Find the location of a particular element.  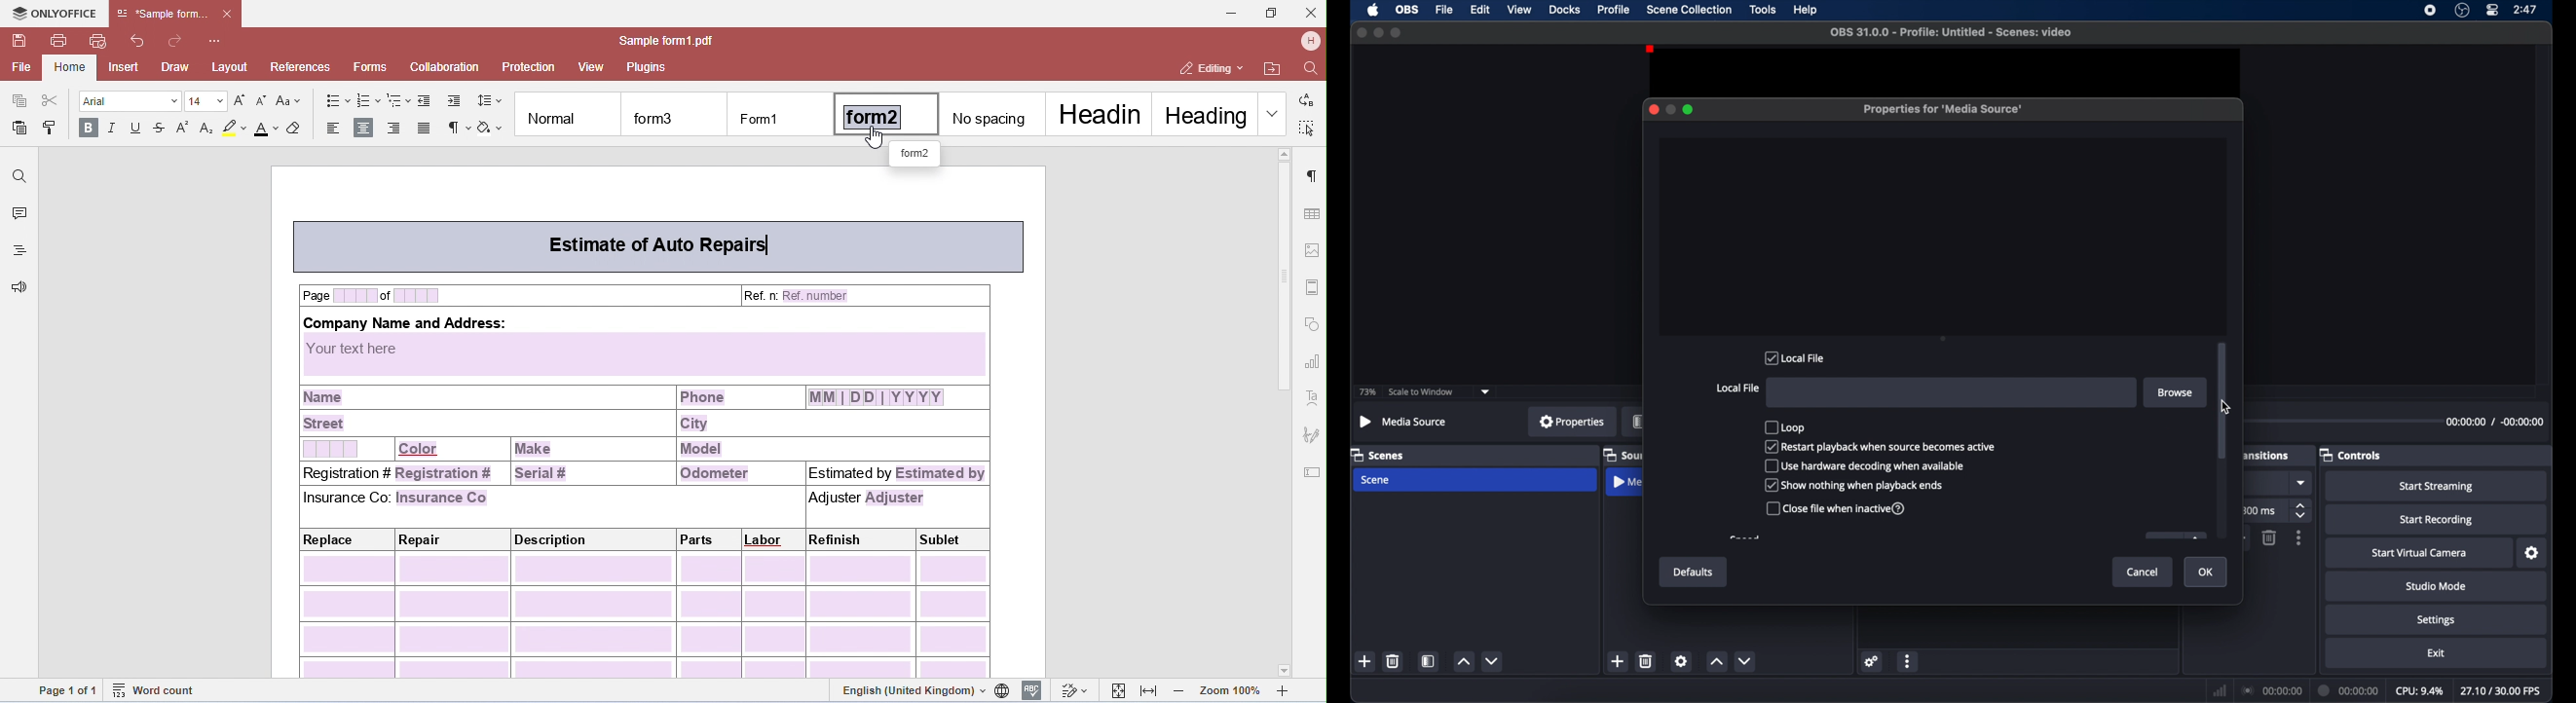

ok is located at coordinates (2206, 572).